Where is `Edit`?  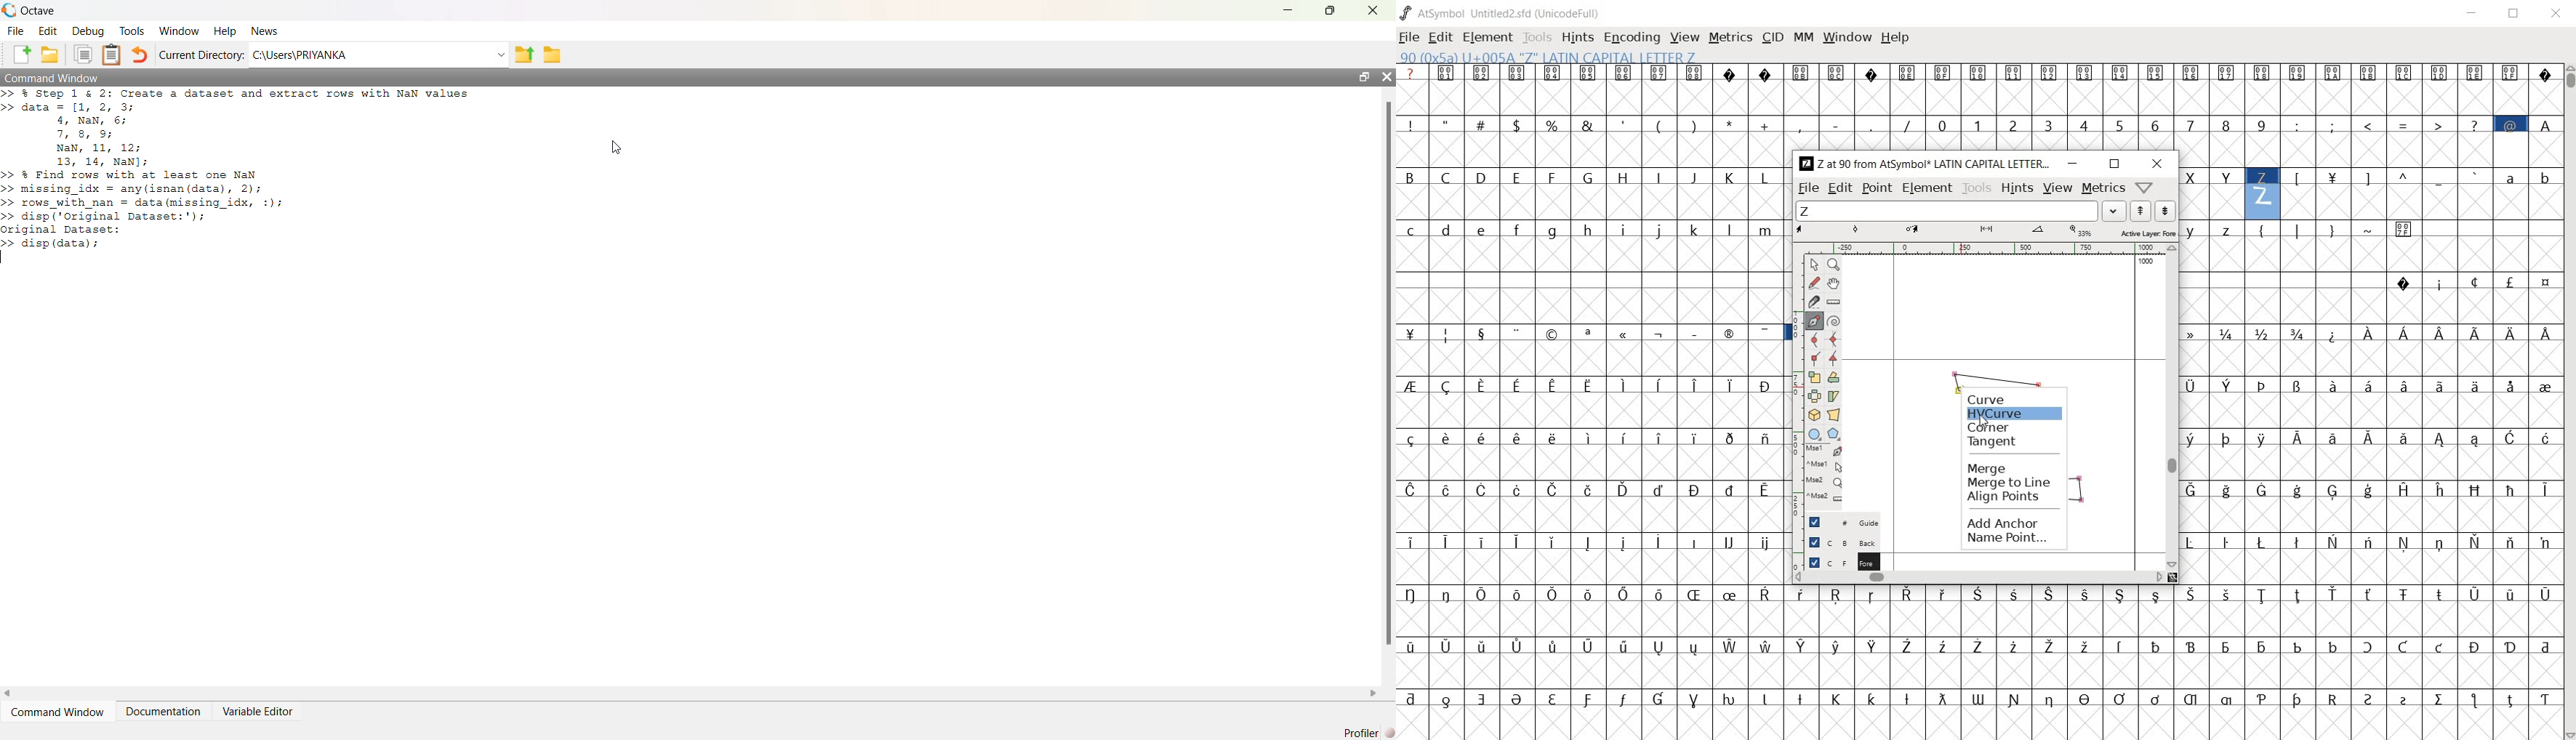
Edit is located at coordinates (48, 31).